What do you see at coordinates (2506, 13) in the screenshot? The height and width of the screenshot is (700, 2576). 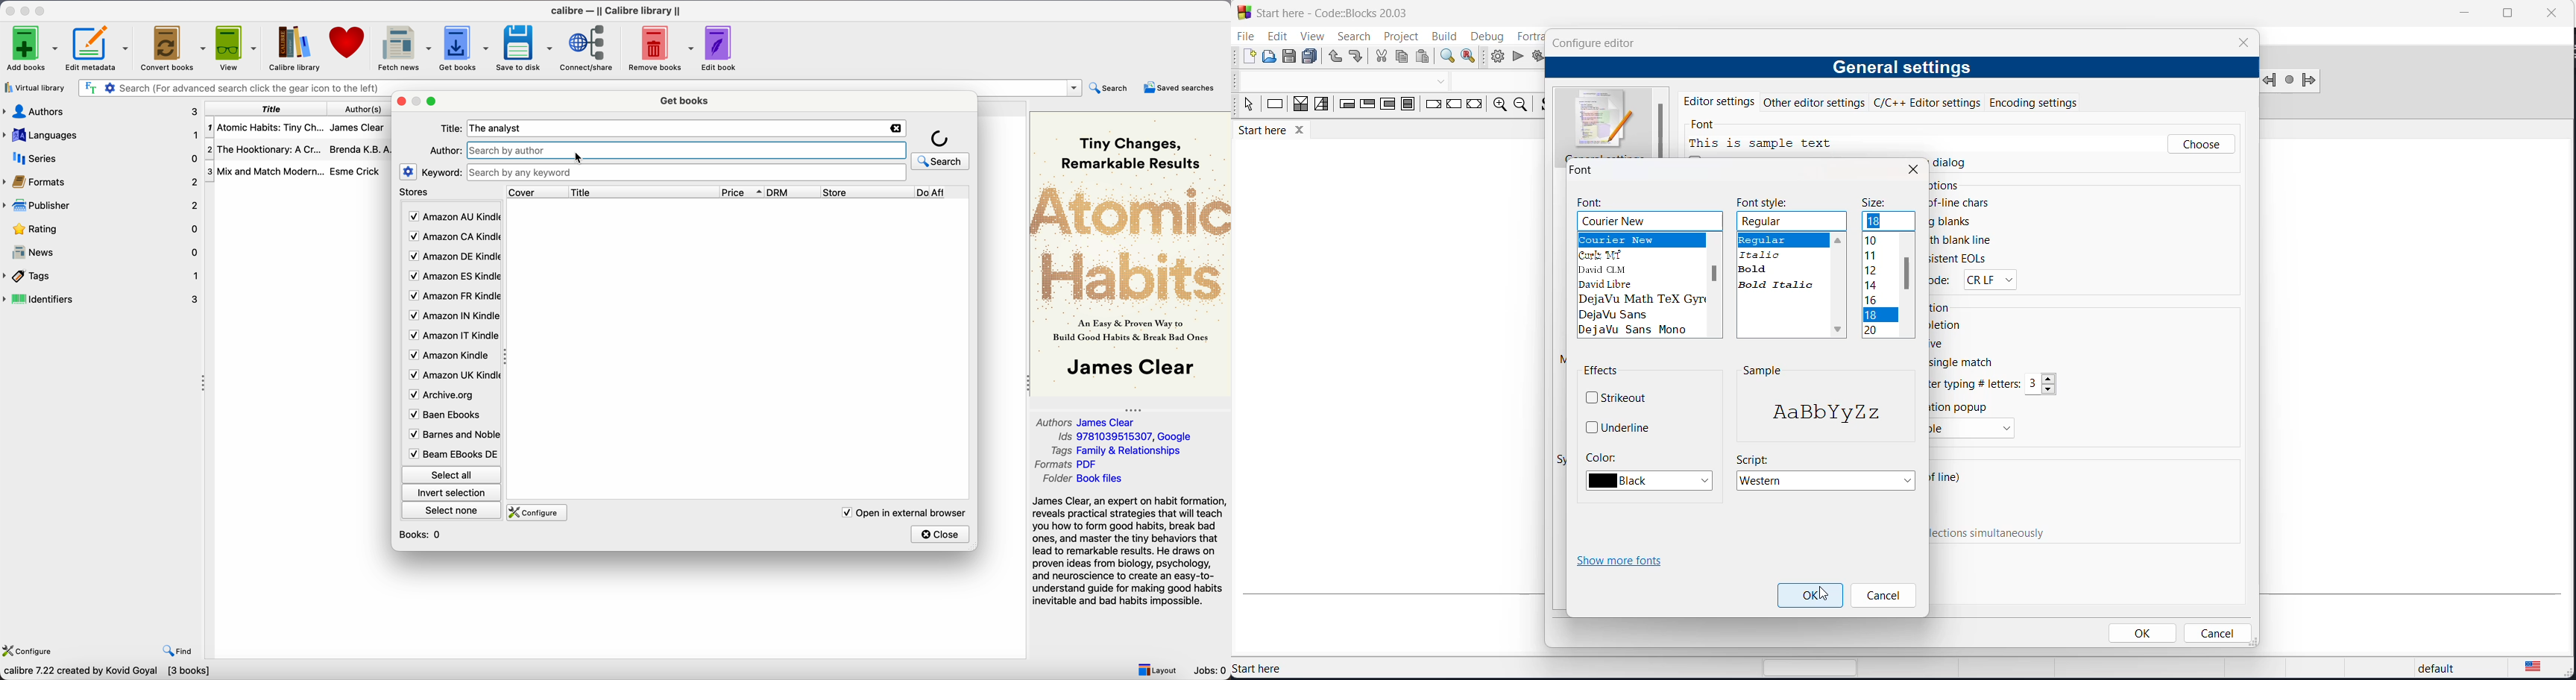 I see `maximize` at bounding box center [2506, 13].